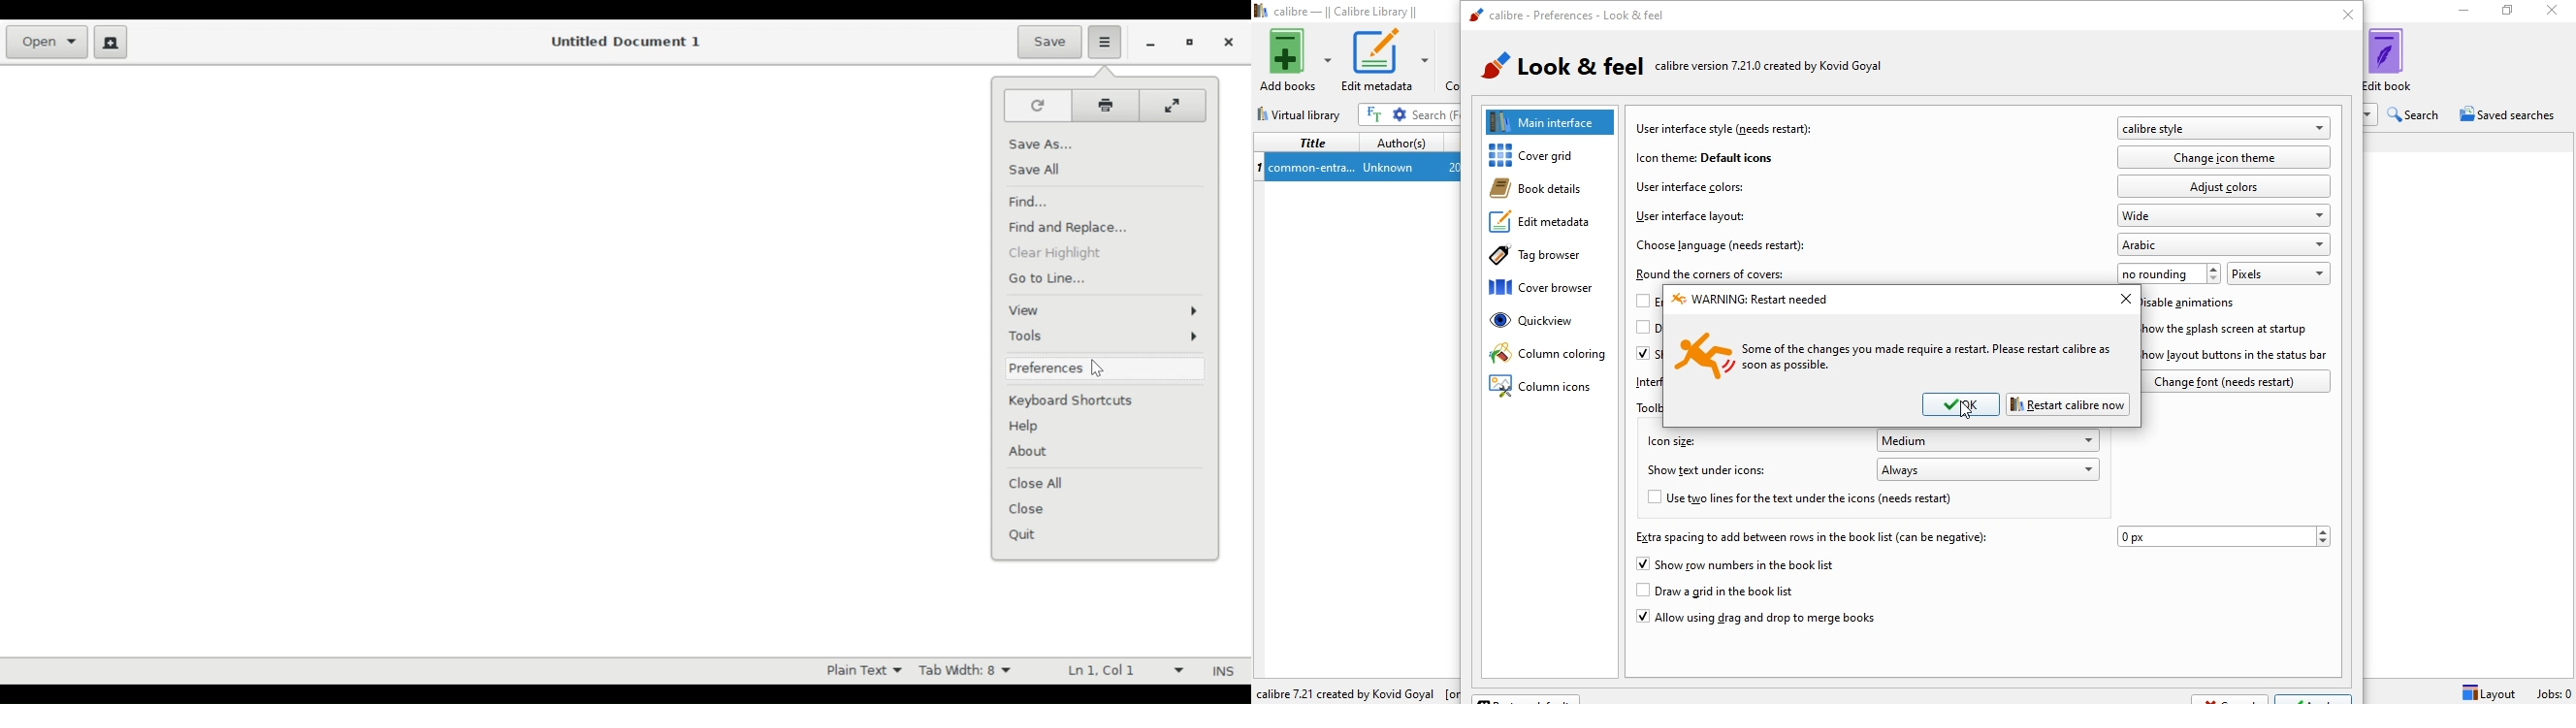  What do you see at coordinates (1714, 274) in the screenshot?
I see `round the corners of covers:` at bounding box center [1714, 274].